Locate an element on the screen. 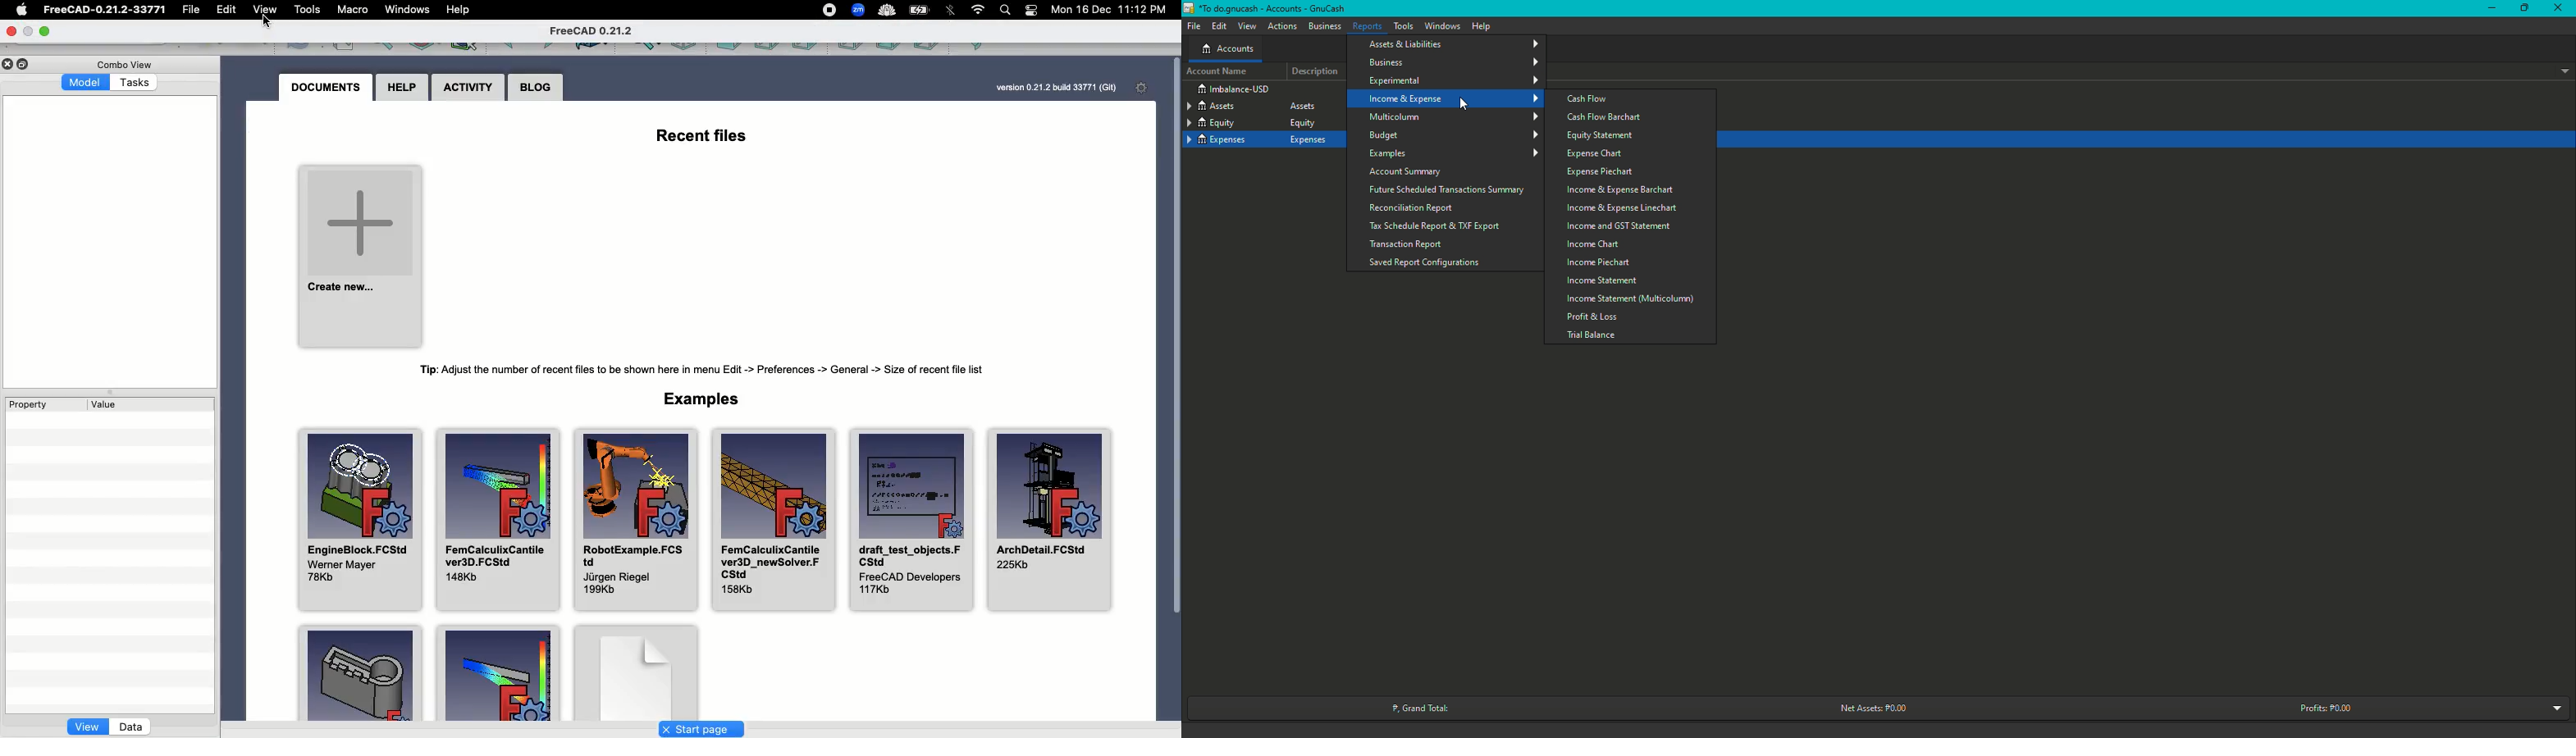  Internet is located at coordinates (979, 10).